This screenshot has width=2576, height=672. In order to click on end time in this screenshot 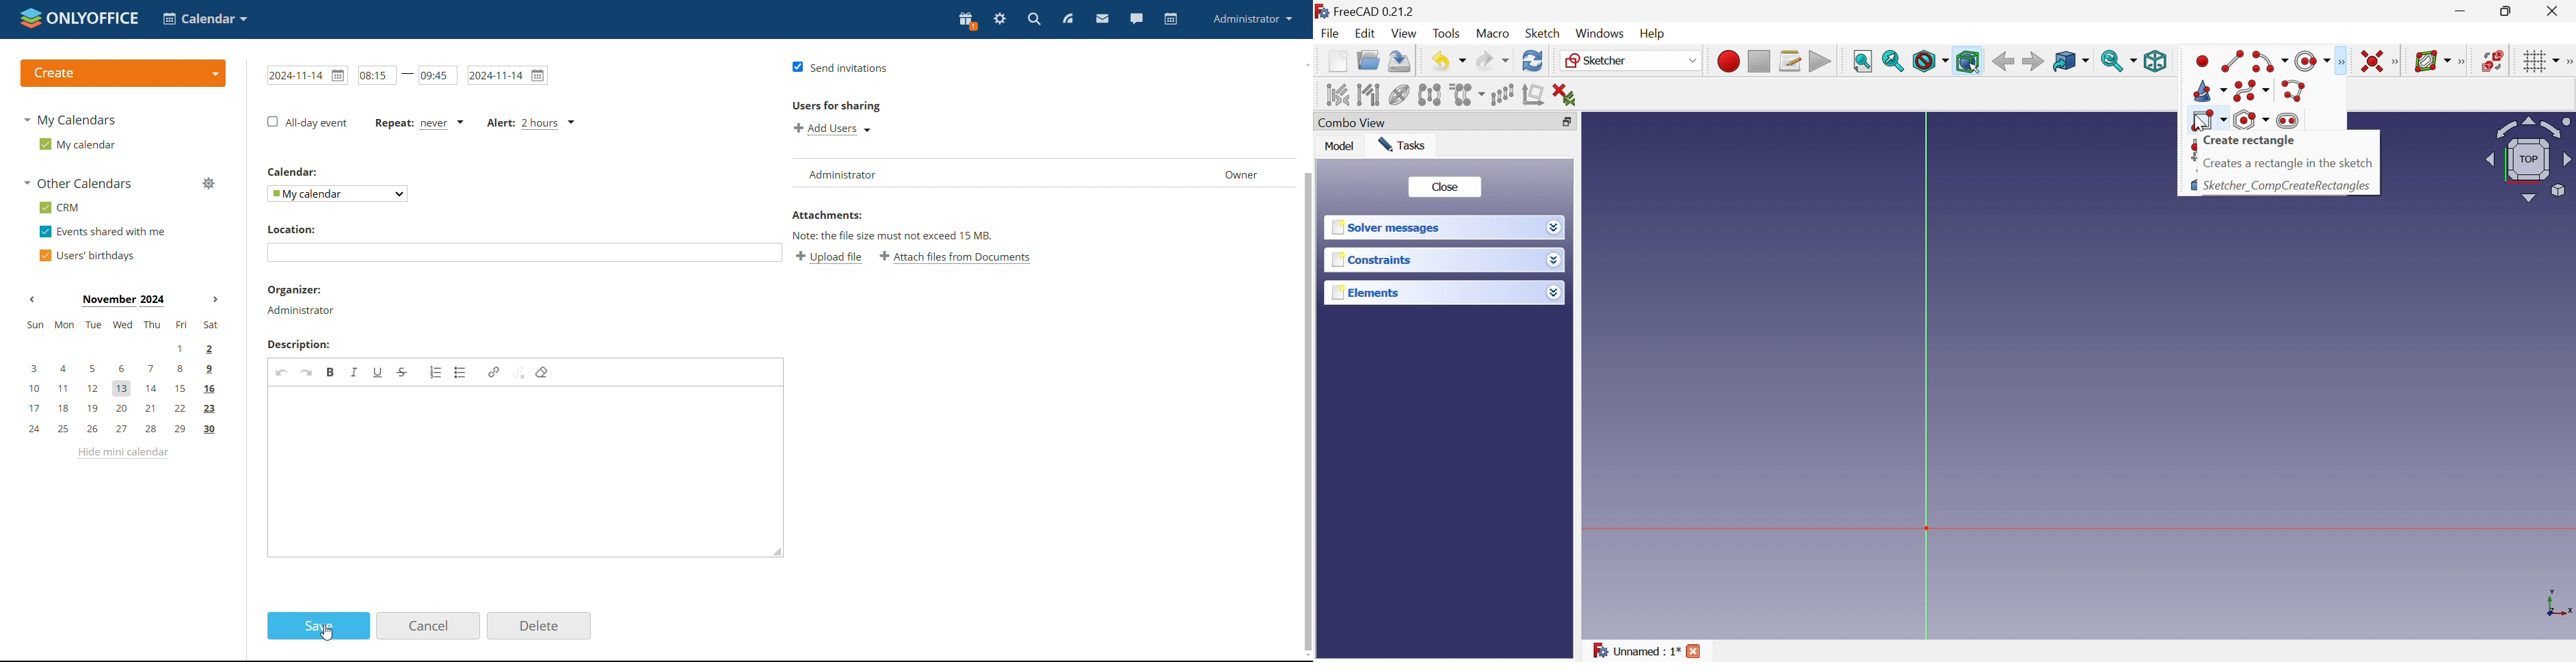, I will do `click(441, 76)`.